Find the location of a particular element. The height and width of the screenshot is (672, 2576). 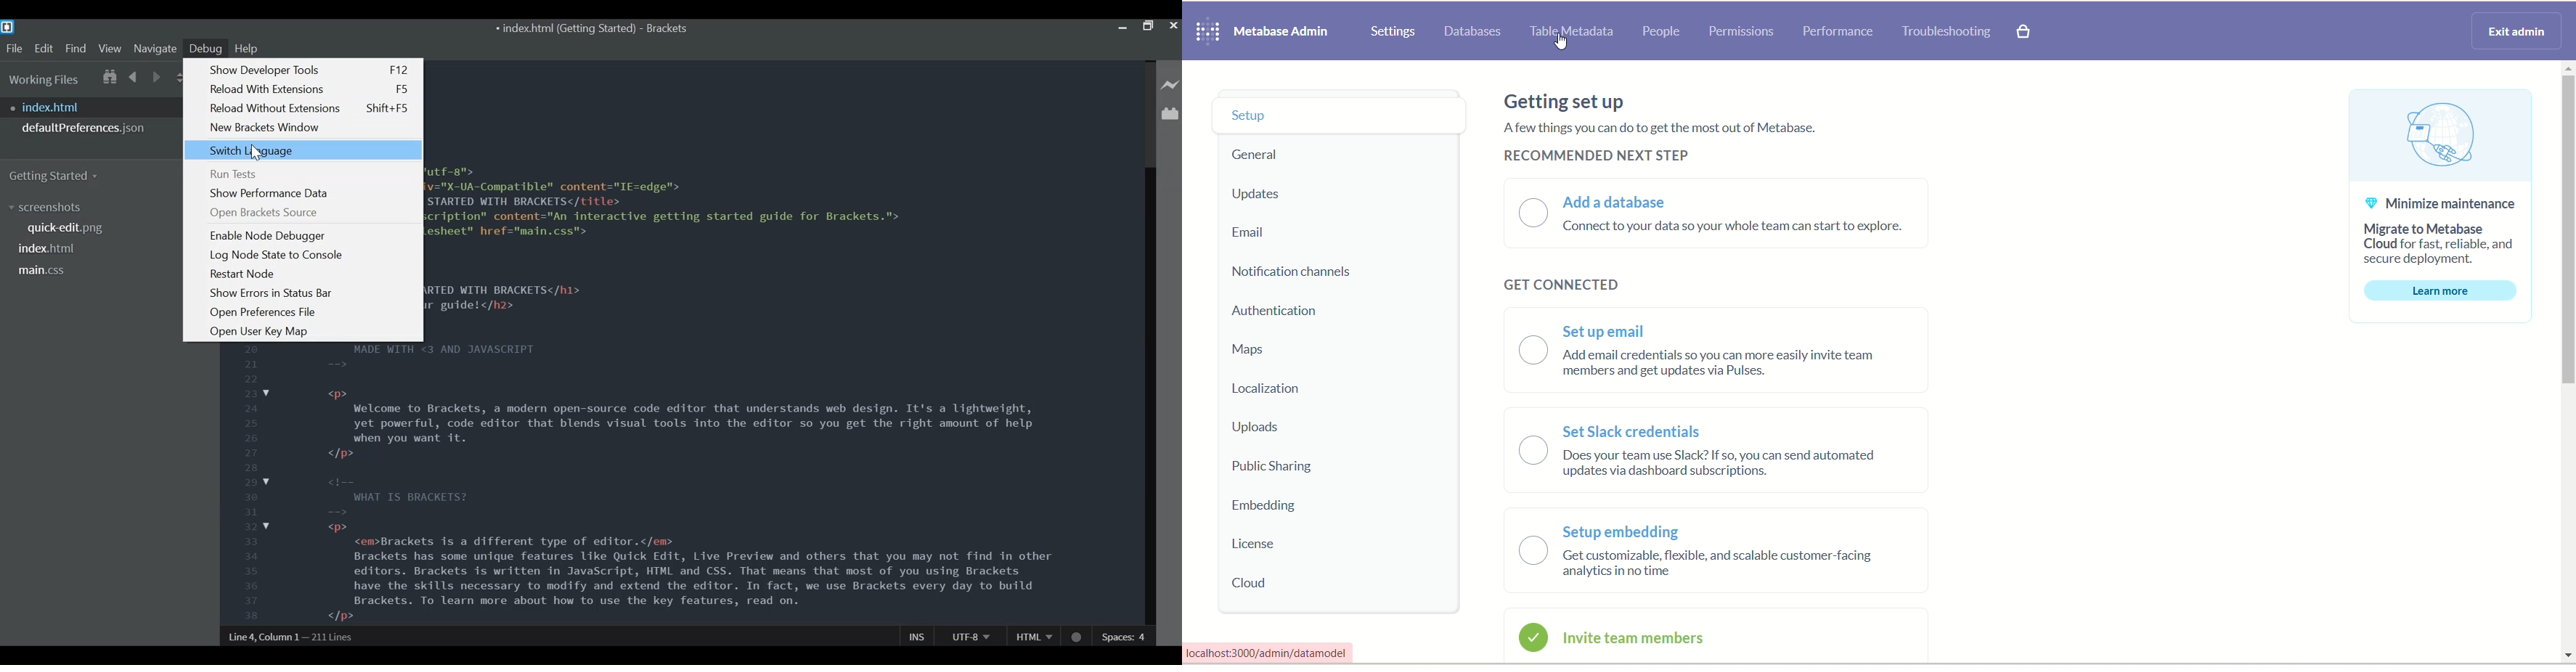

metabase admin heading is located at coordinates (1281, 31).